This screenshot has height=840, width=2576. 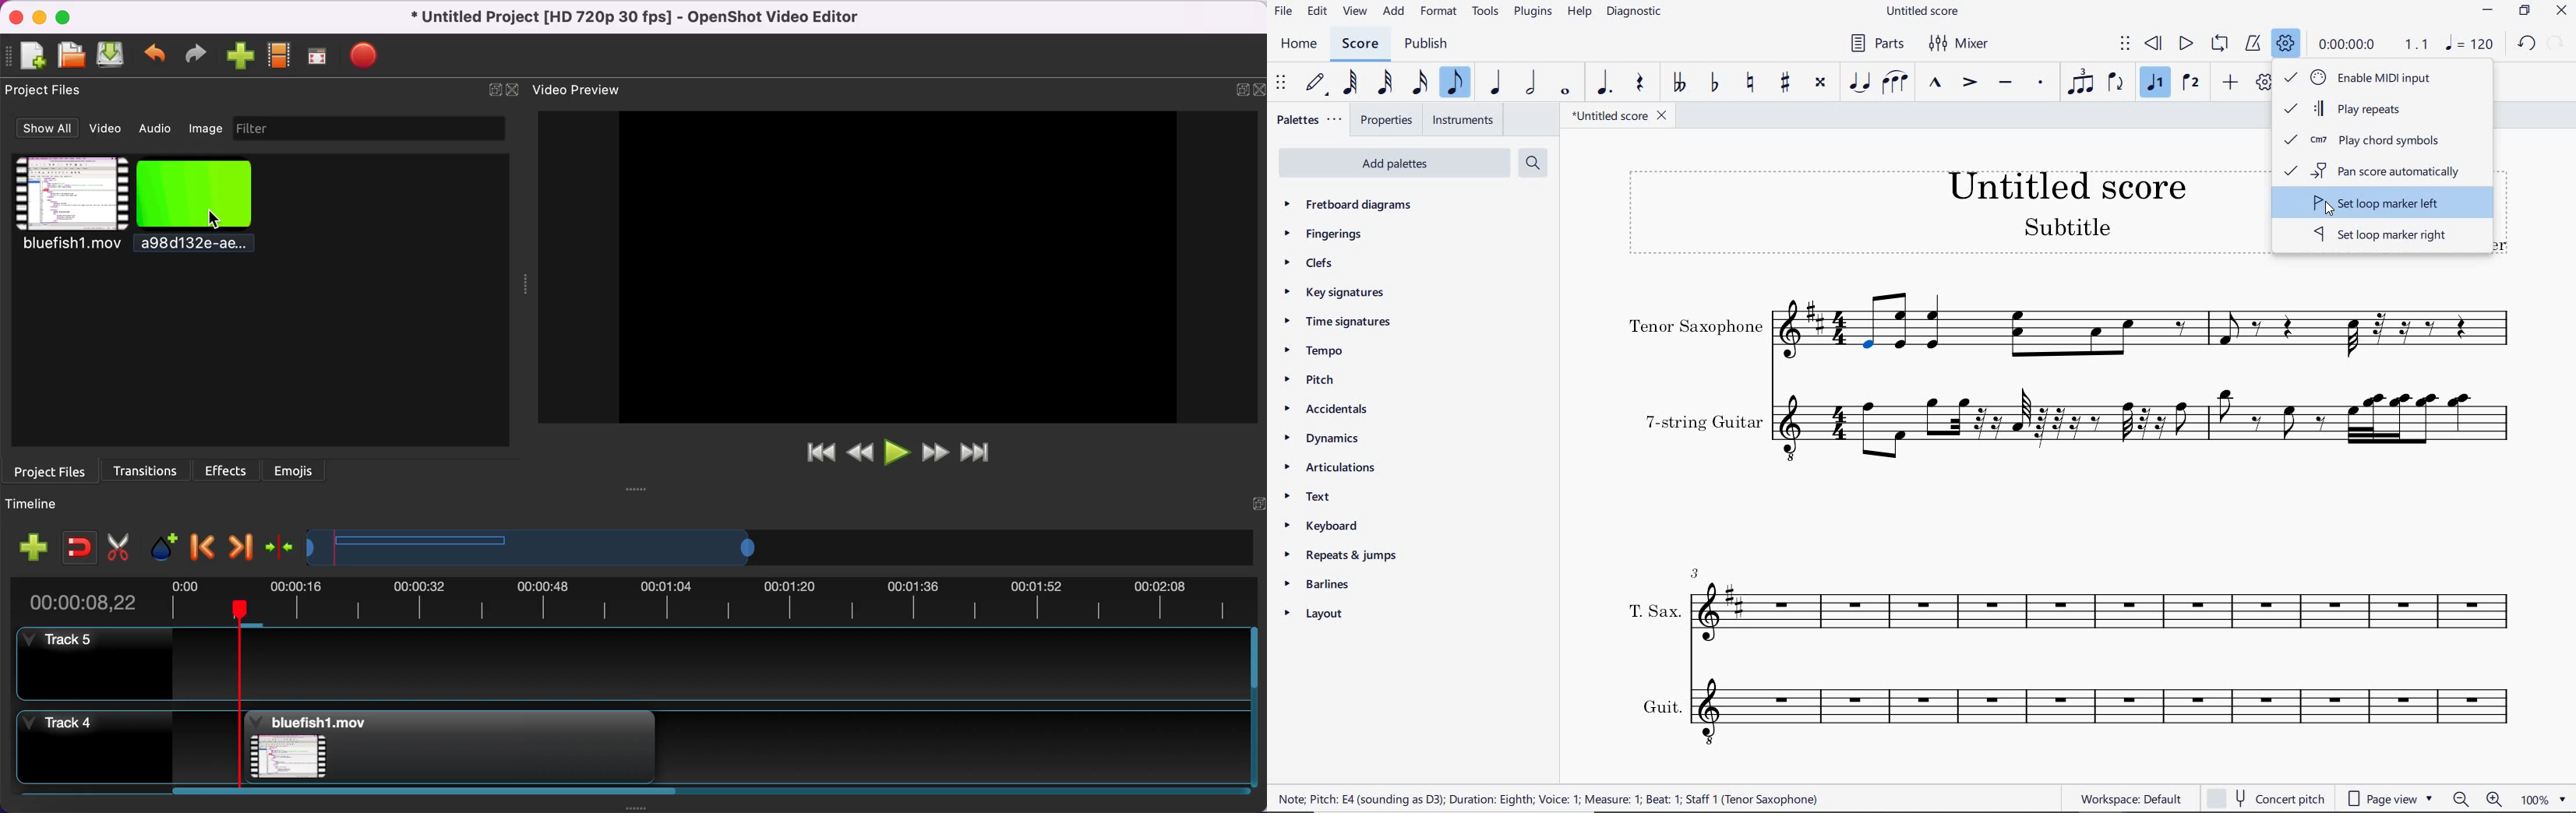 I want to click on Enable MIDI Input, so click(x=2373, y=76).